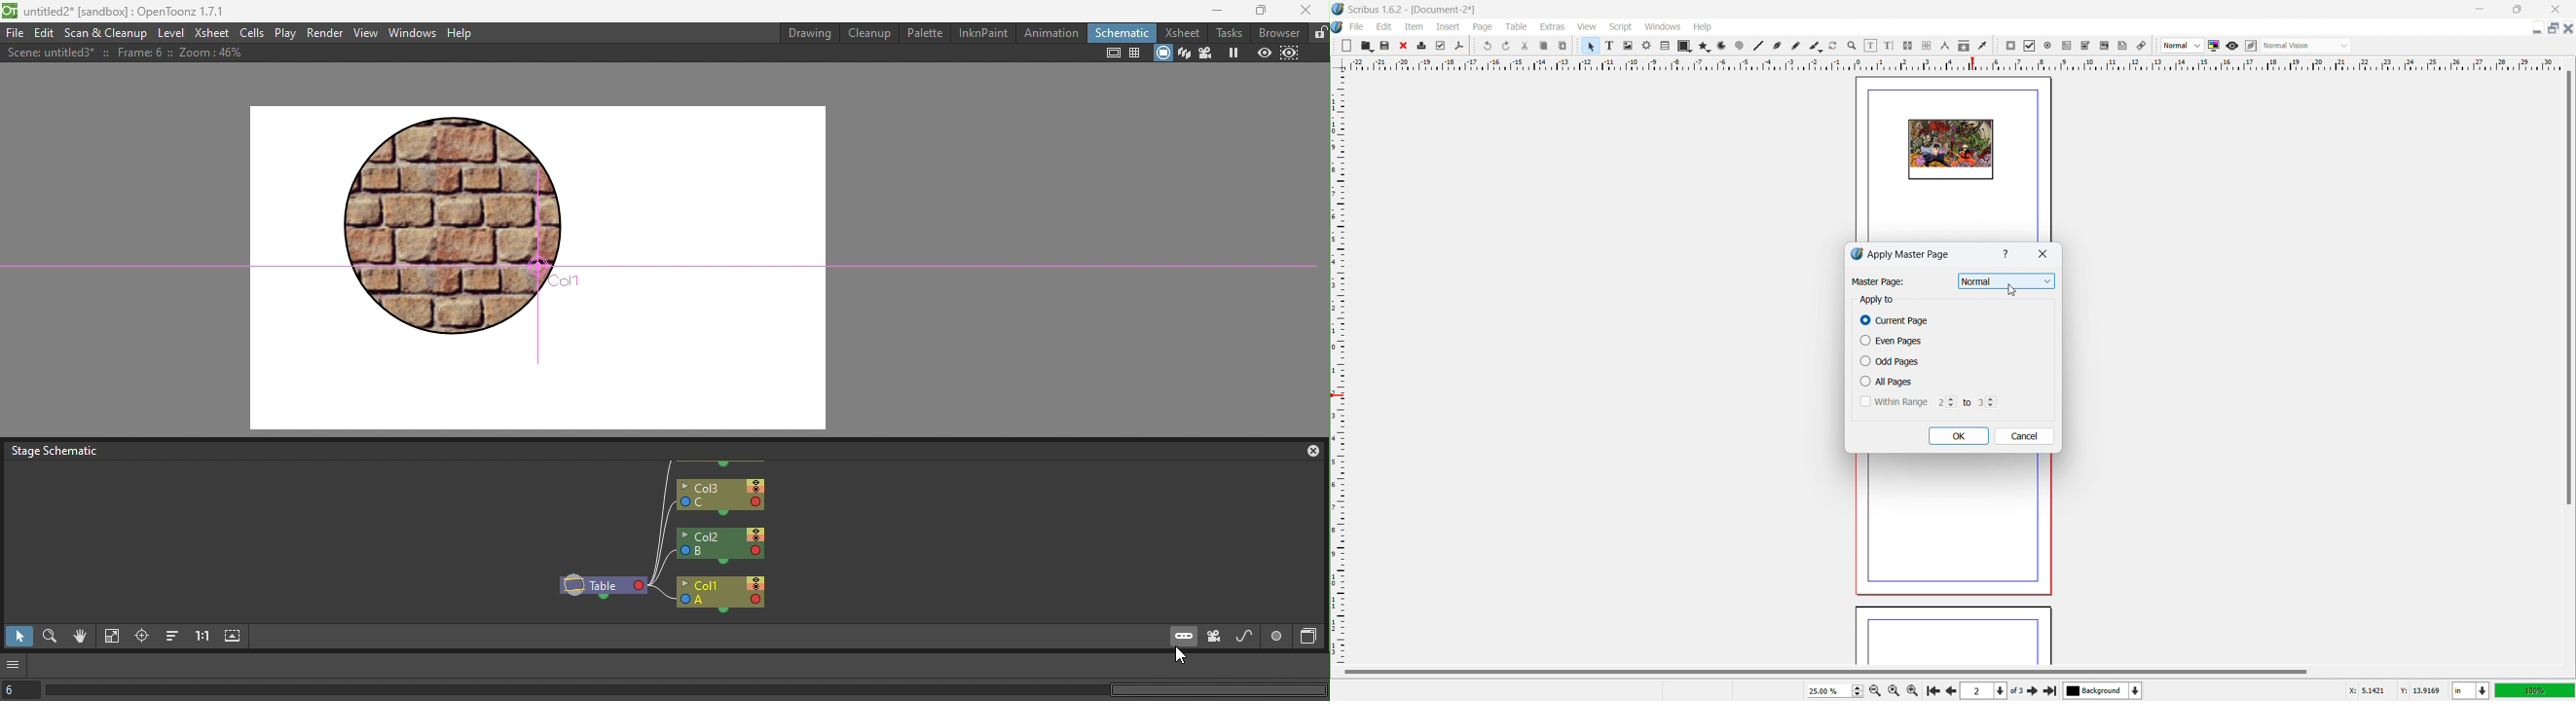 The image size is (2576, 728). I want to click on select visual appearance of the display, so click(2306, 45).